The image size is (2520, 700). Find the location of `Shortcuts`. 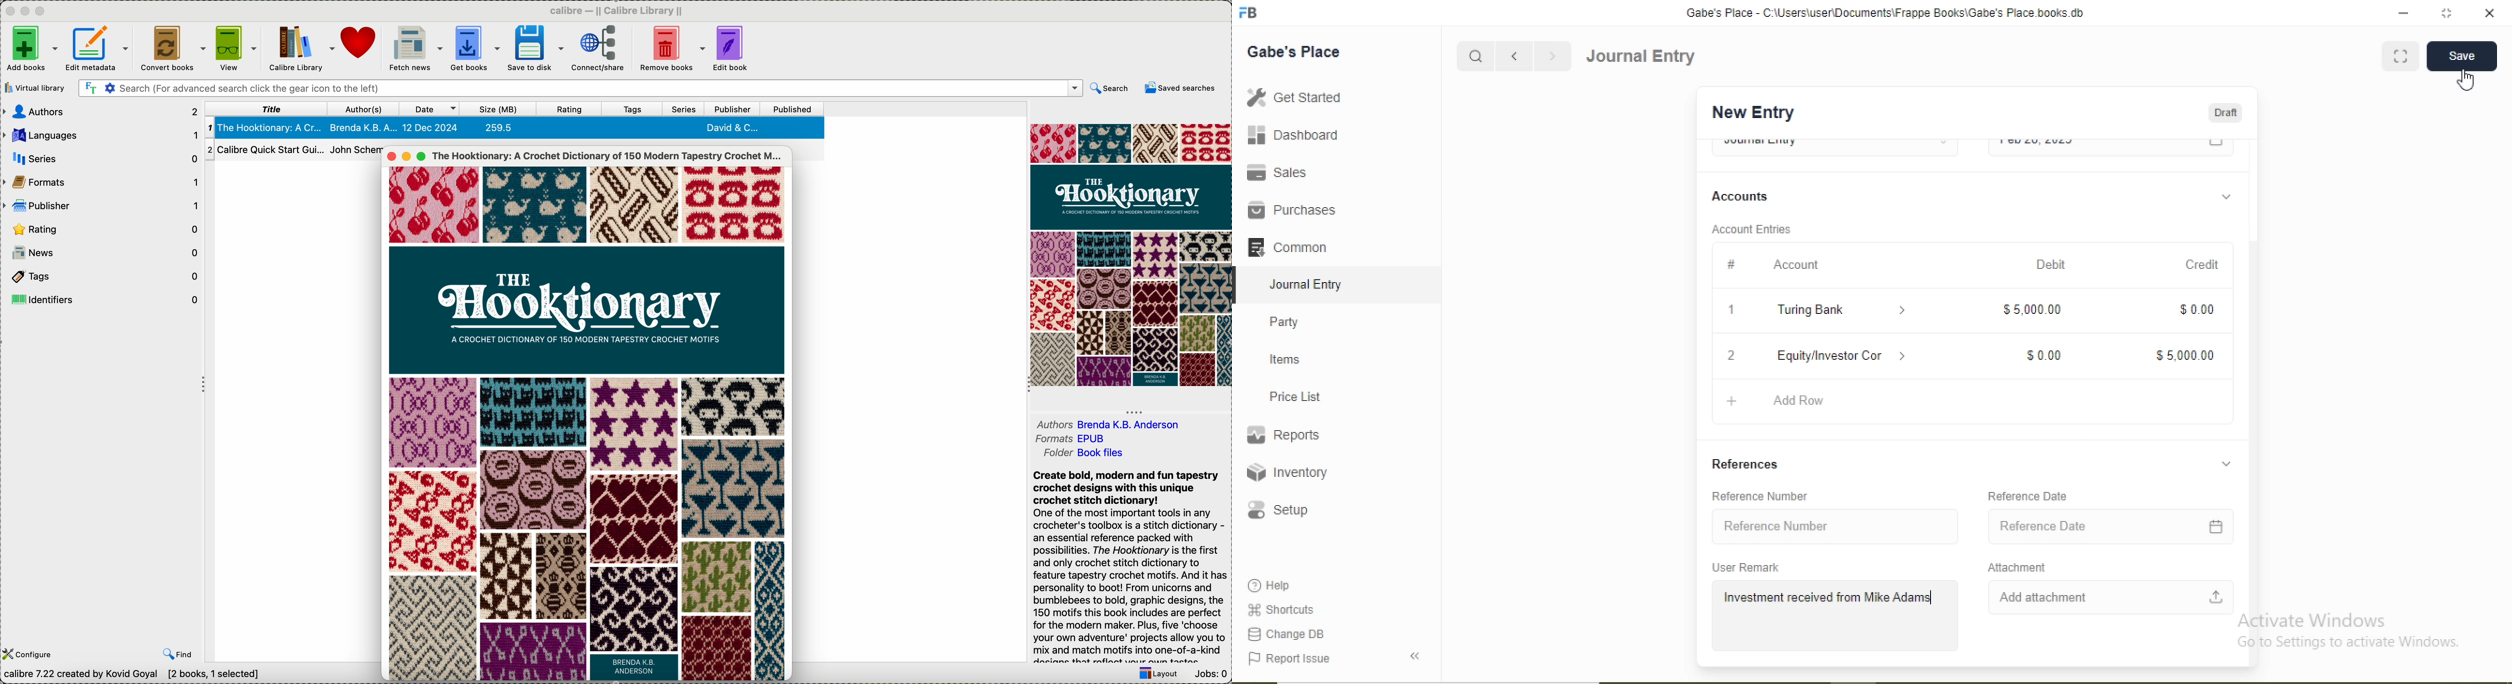

Shortcuts is located at coordinates (1279, 609).